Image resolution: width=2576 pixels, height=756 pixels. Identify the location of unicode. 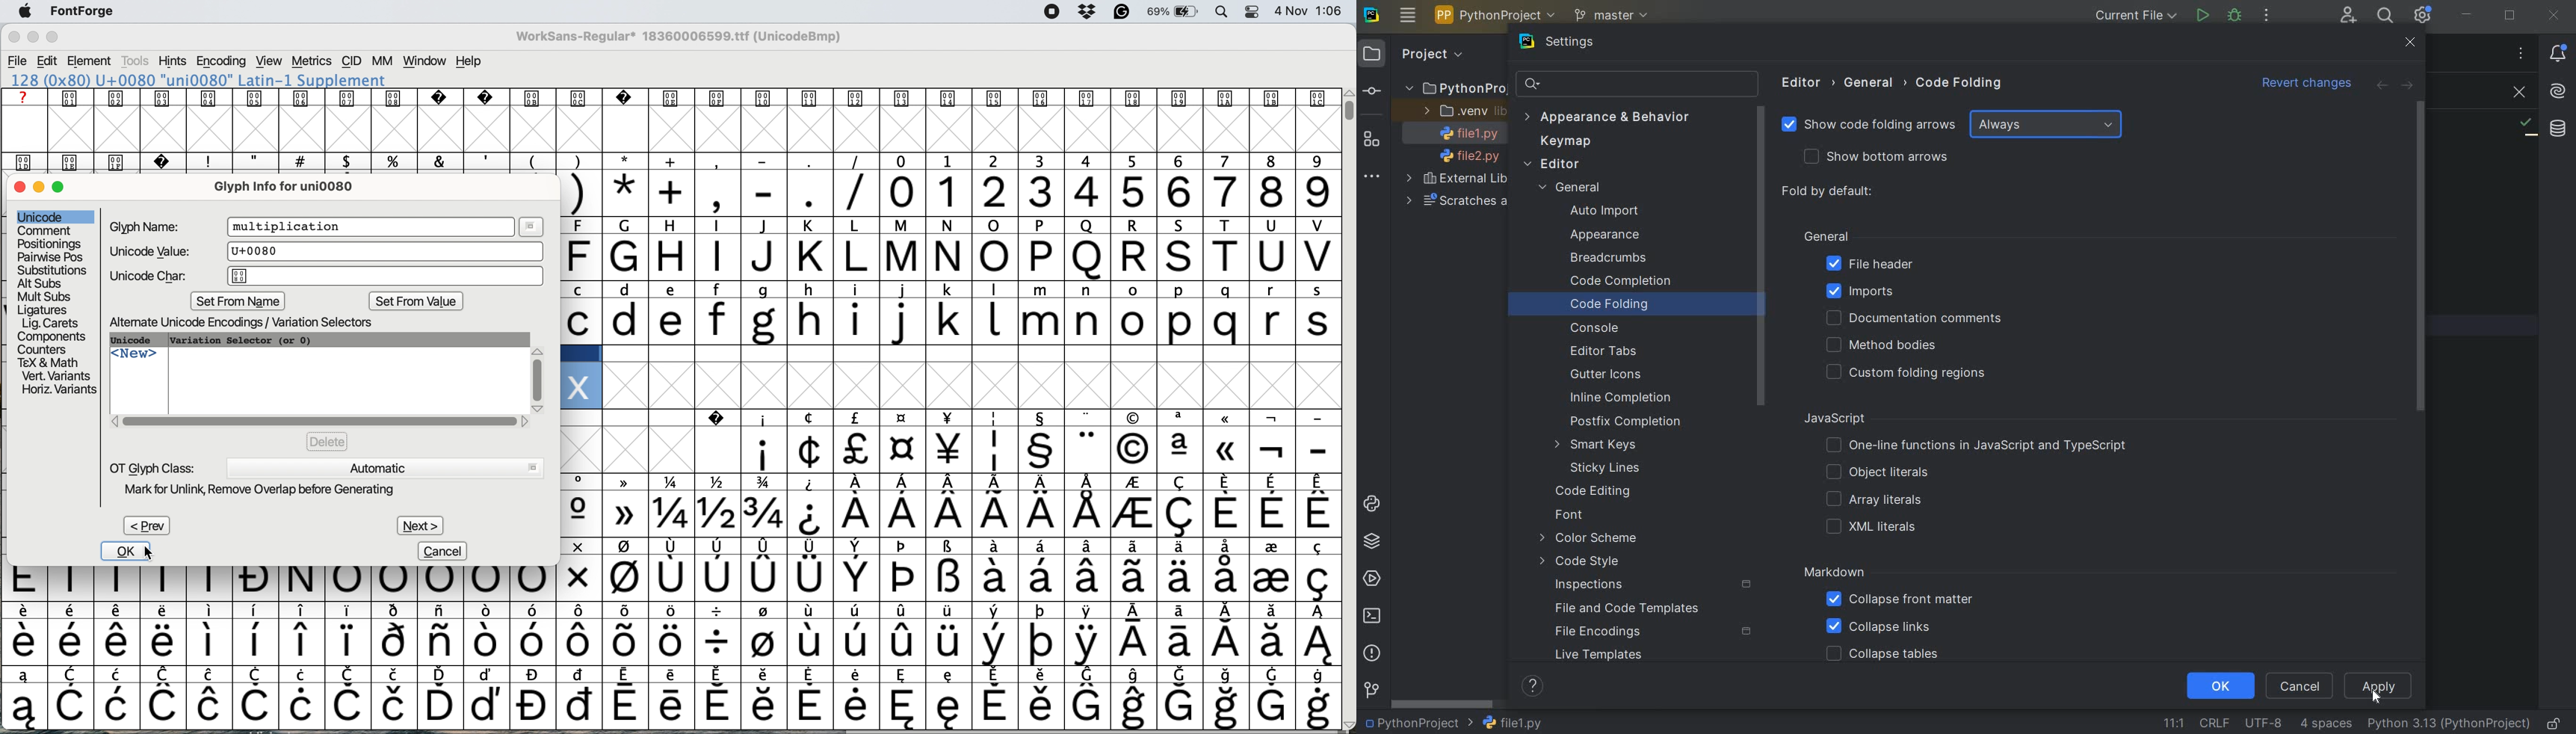
(137, 341).